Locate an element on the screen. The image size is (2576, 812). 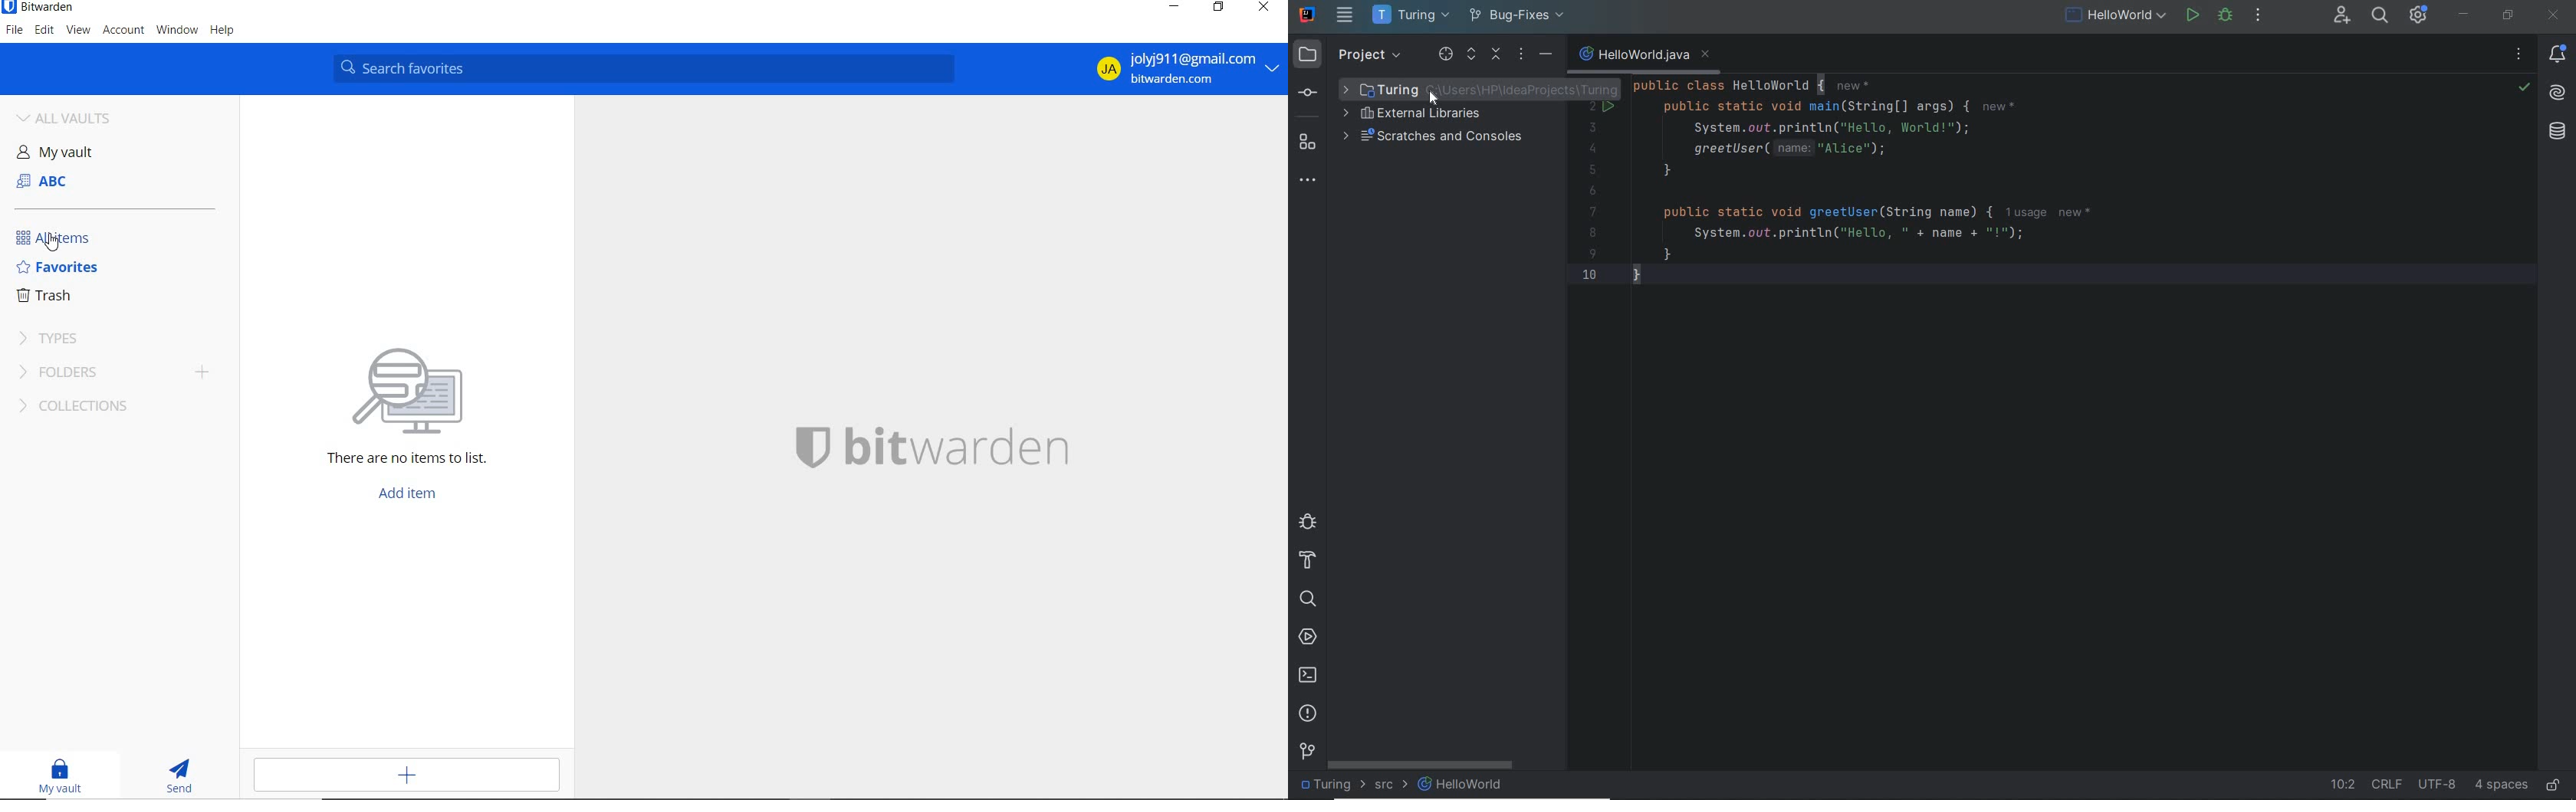
FOLDERS is located at coordinates (90, 374).